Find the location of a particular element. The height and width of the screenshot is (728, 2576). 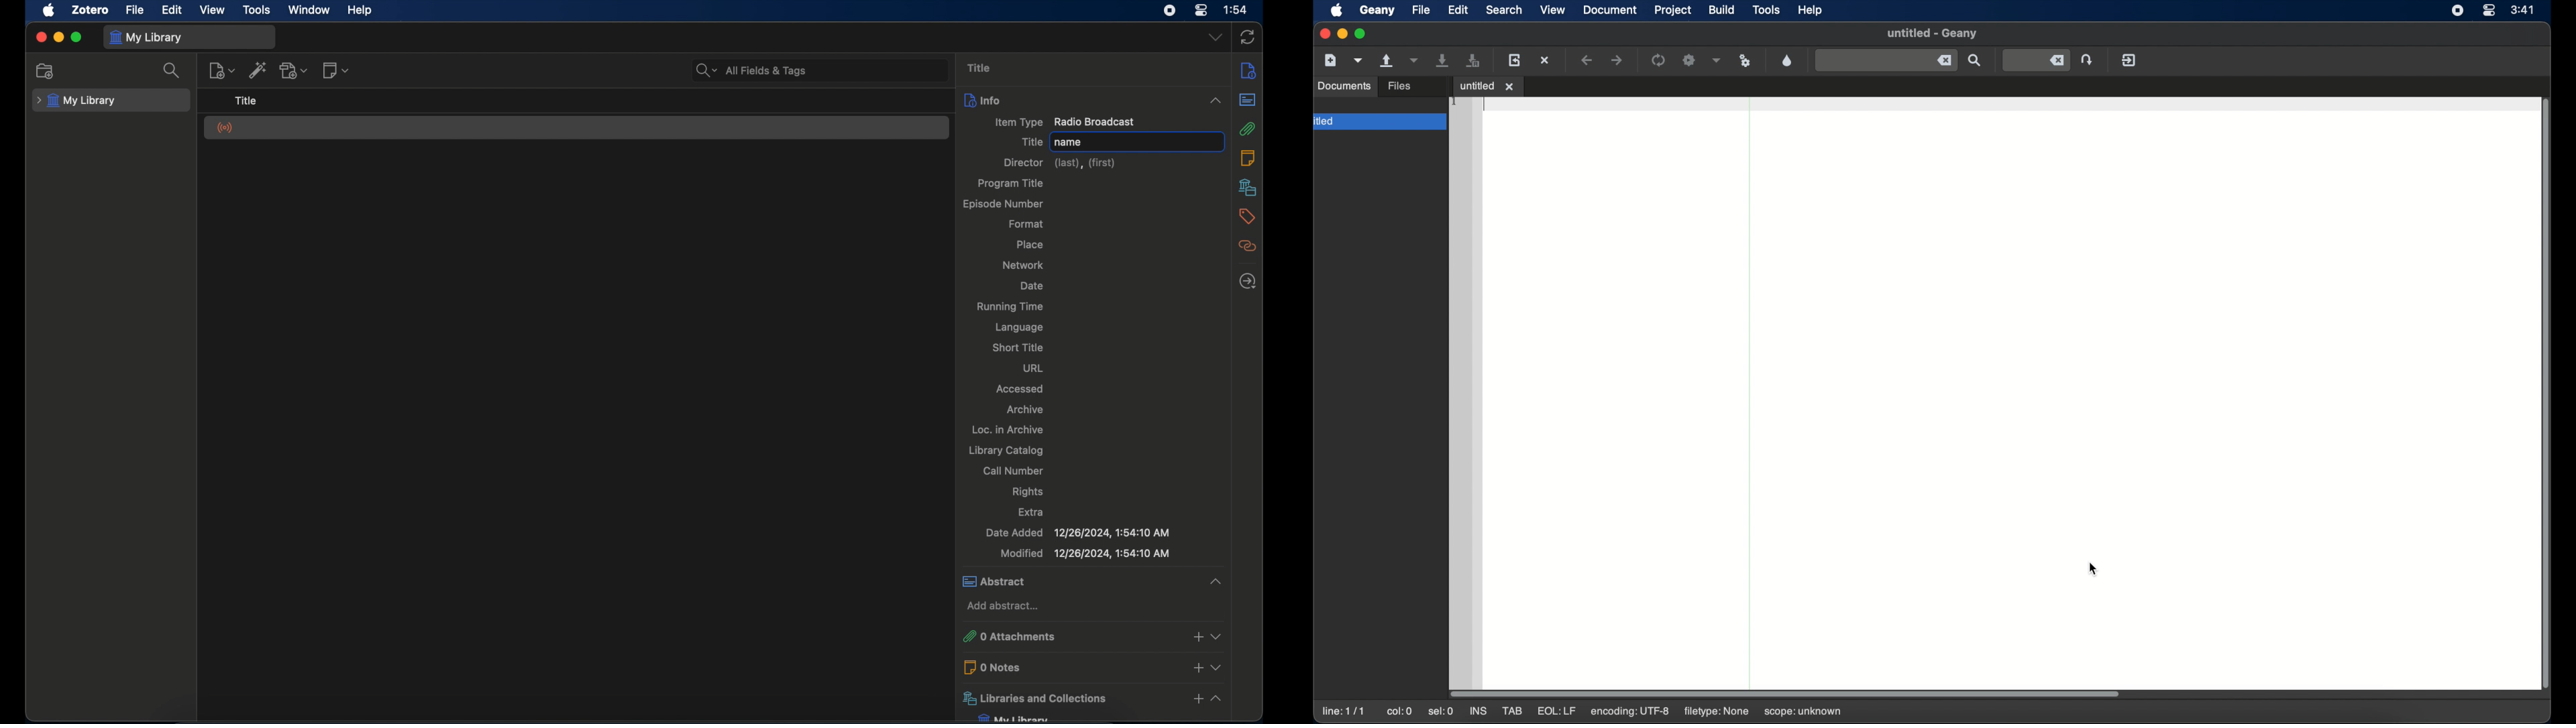

abstract is located at coordinates (1093, 581).